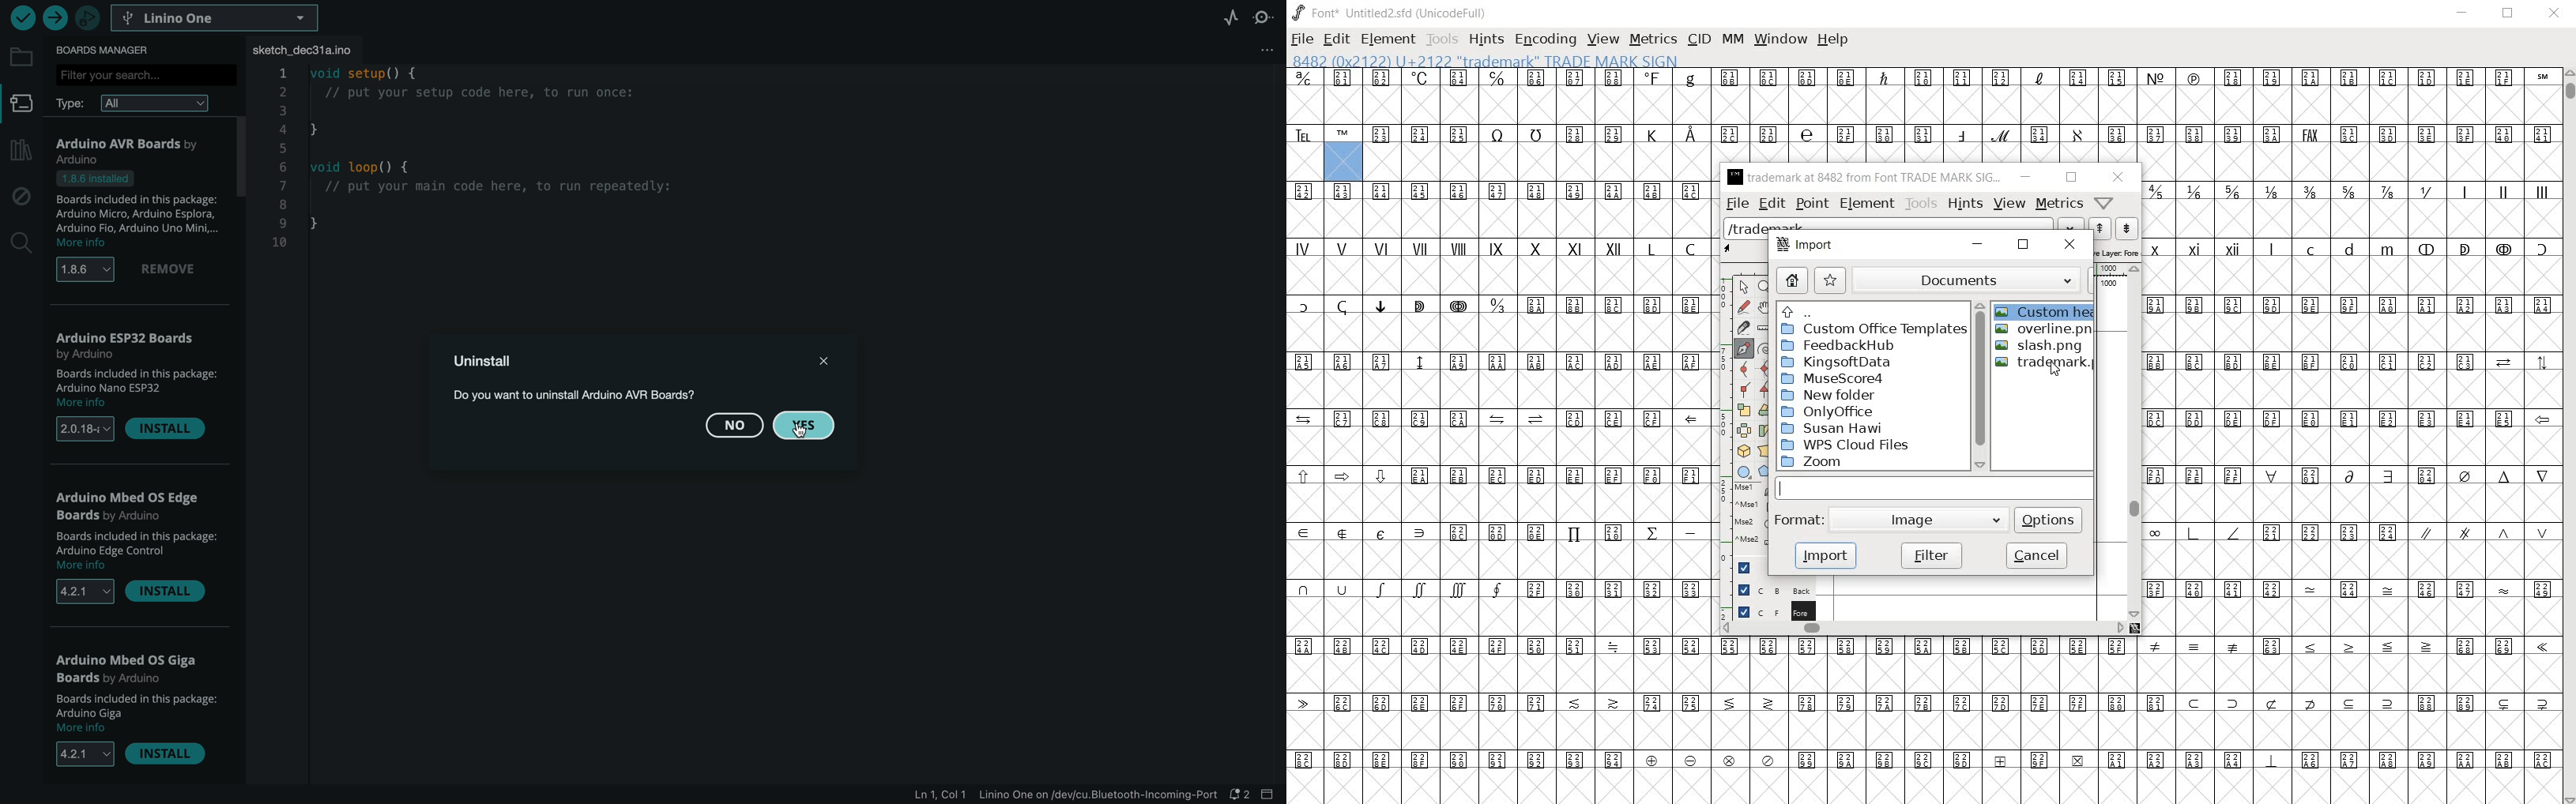  I want to click on font* Untitled2.sfd (unicodeFull), so click(1388, 13).